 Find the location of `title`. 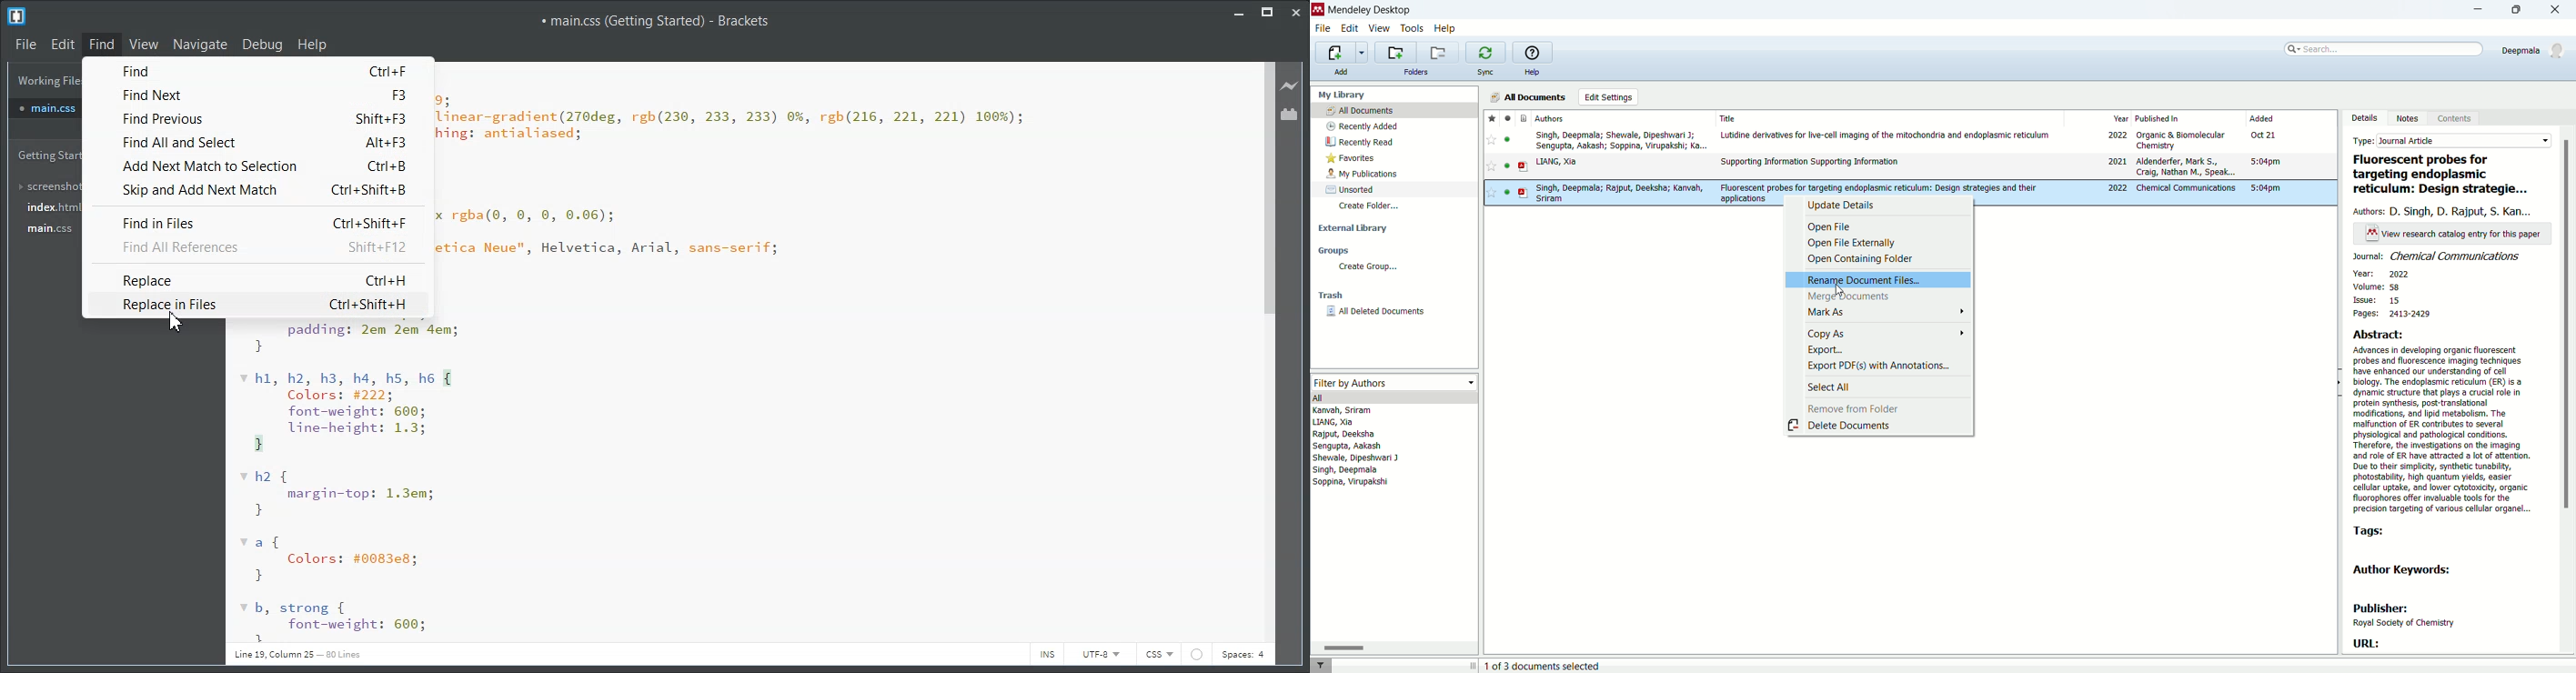

title is located at coordinates (2445, 175).